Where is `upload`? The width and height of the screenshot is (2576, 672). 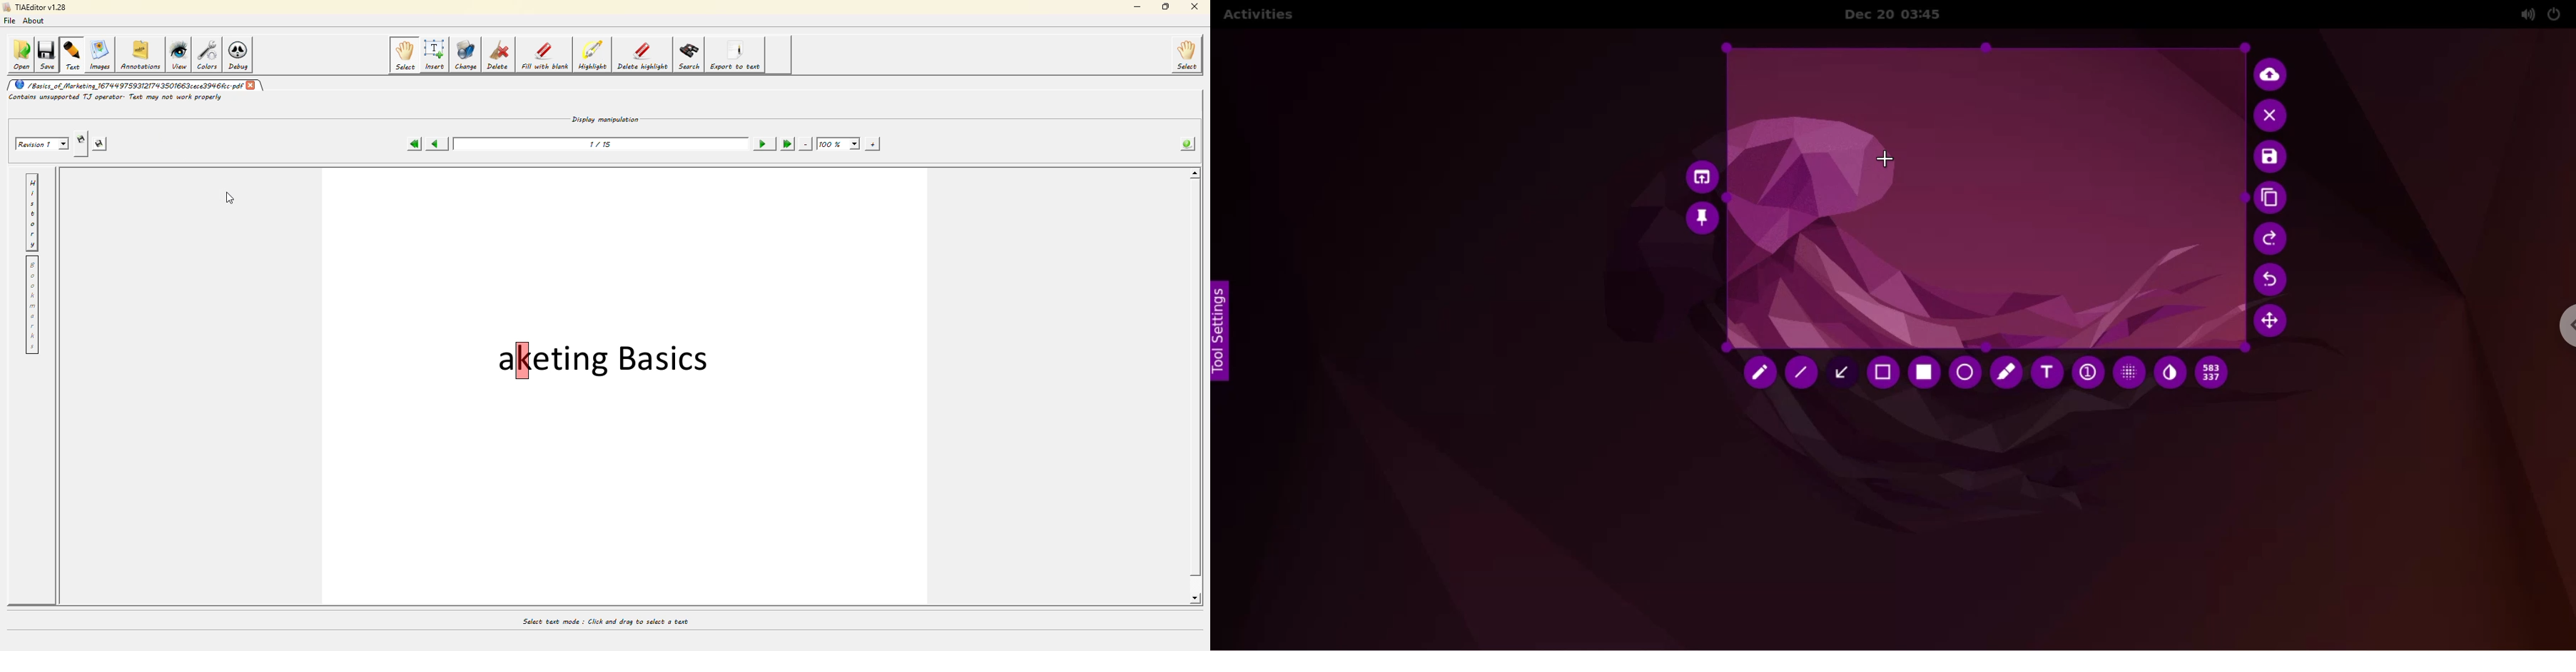
upload is located at coordinates (2274, 73).